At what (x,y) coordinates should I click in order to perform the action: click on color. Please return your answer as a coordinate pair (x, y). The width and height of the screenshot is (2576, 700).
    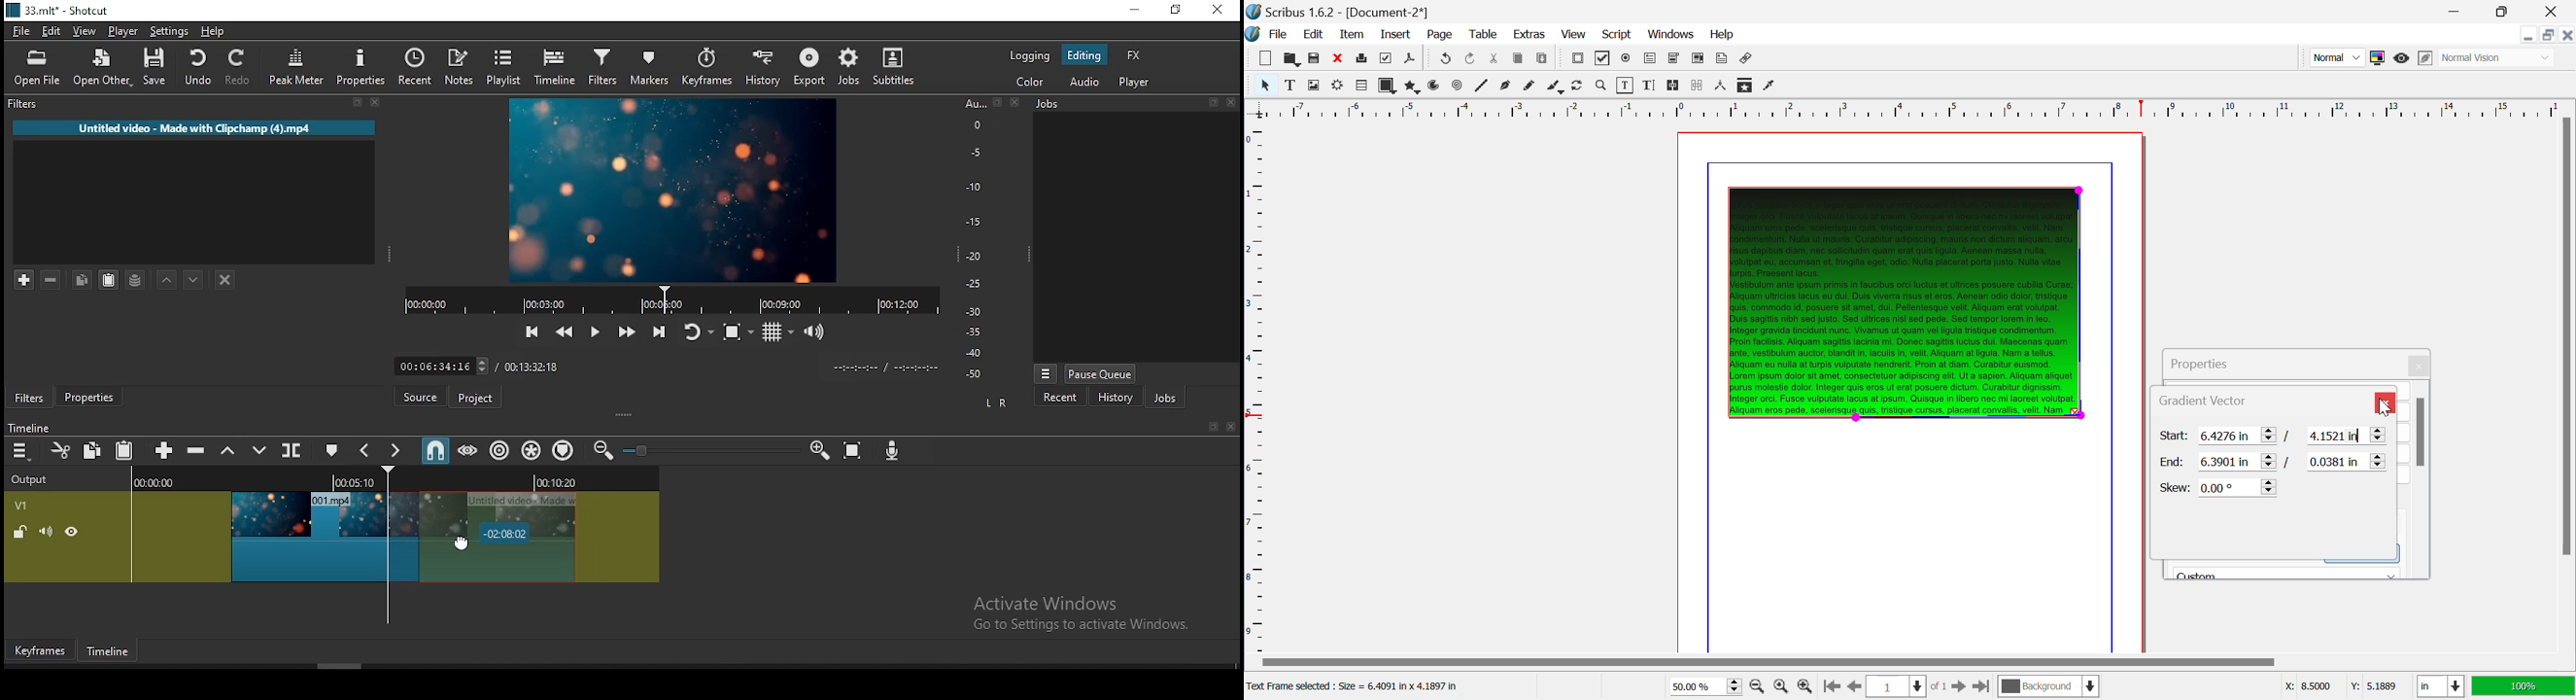
    Looking at the image, I should click on (1030, 55).